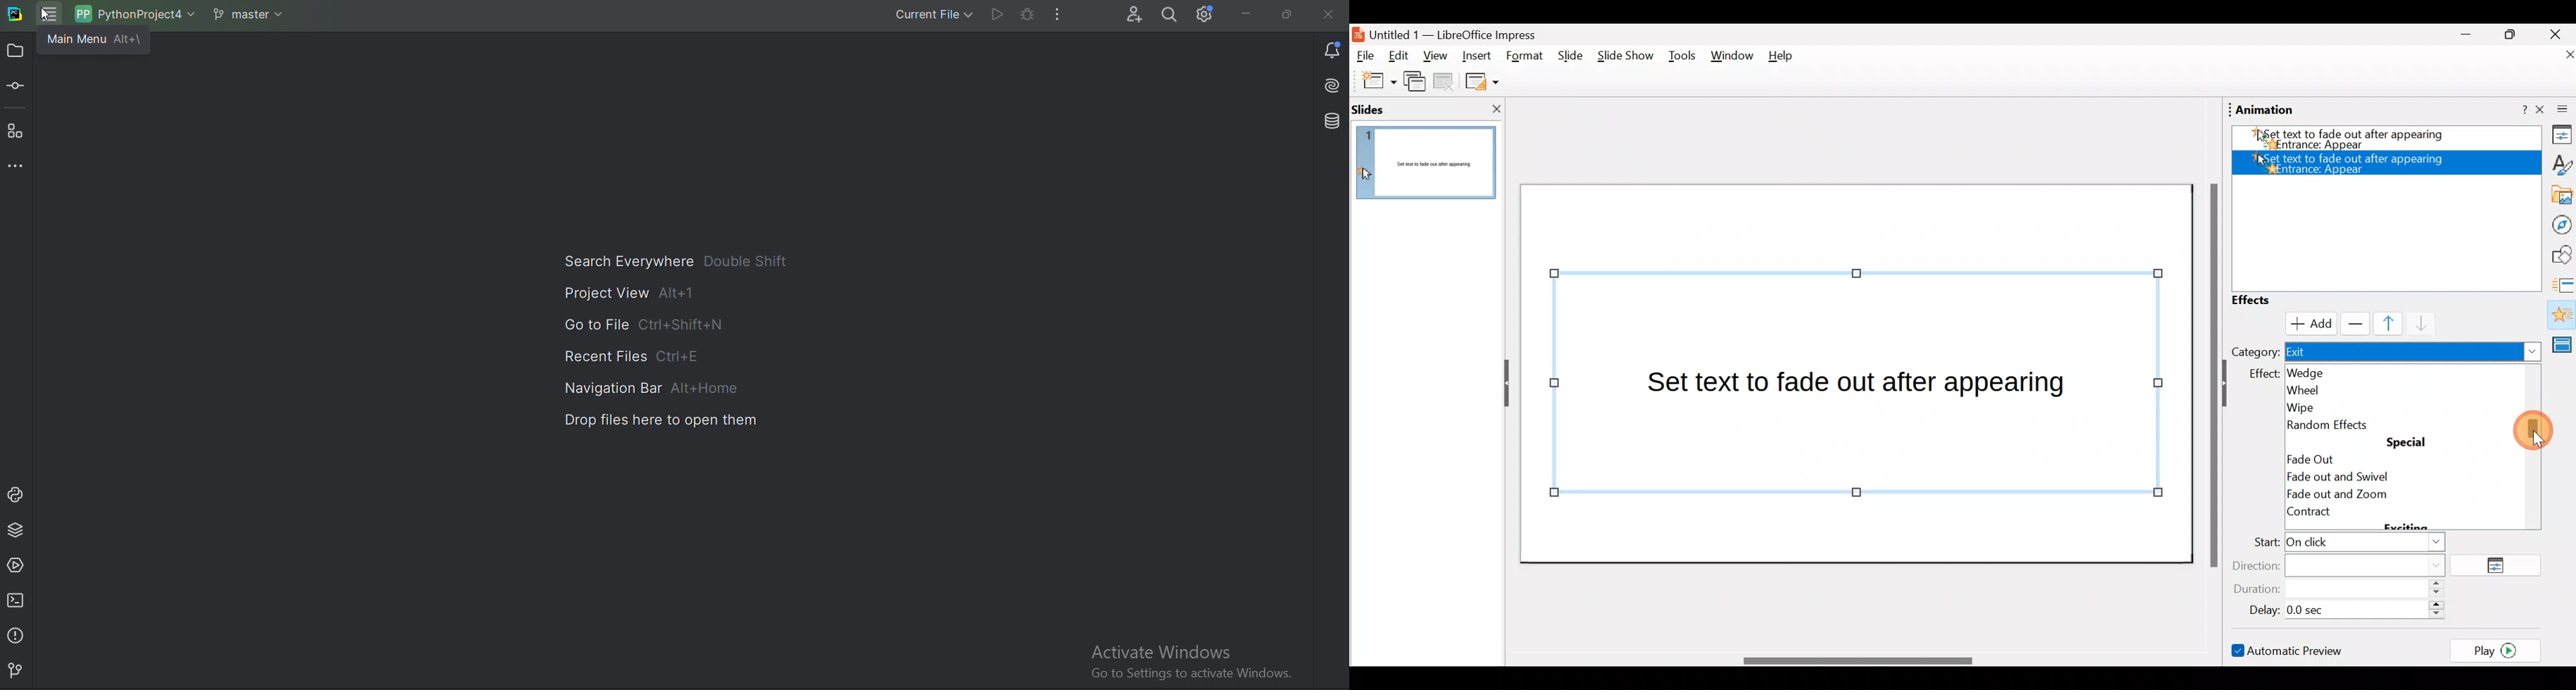 This screenshot has width=2576, height=700. What do you see at coordinates (2338, 517) in the screenshot?
I see `Contract` at bounding box center [2338, 517].